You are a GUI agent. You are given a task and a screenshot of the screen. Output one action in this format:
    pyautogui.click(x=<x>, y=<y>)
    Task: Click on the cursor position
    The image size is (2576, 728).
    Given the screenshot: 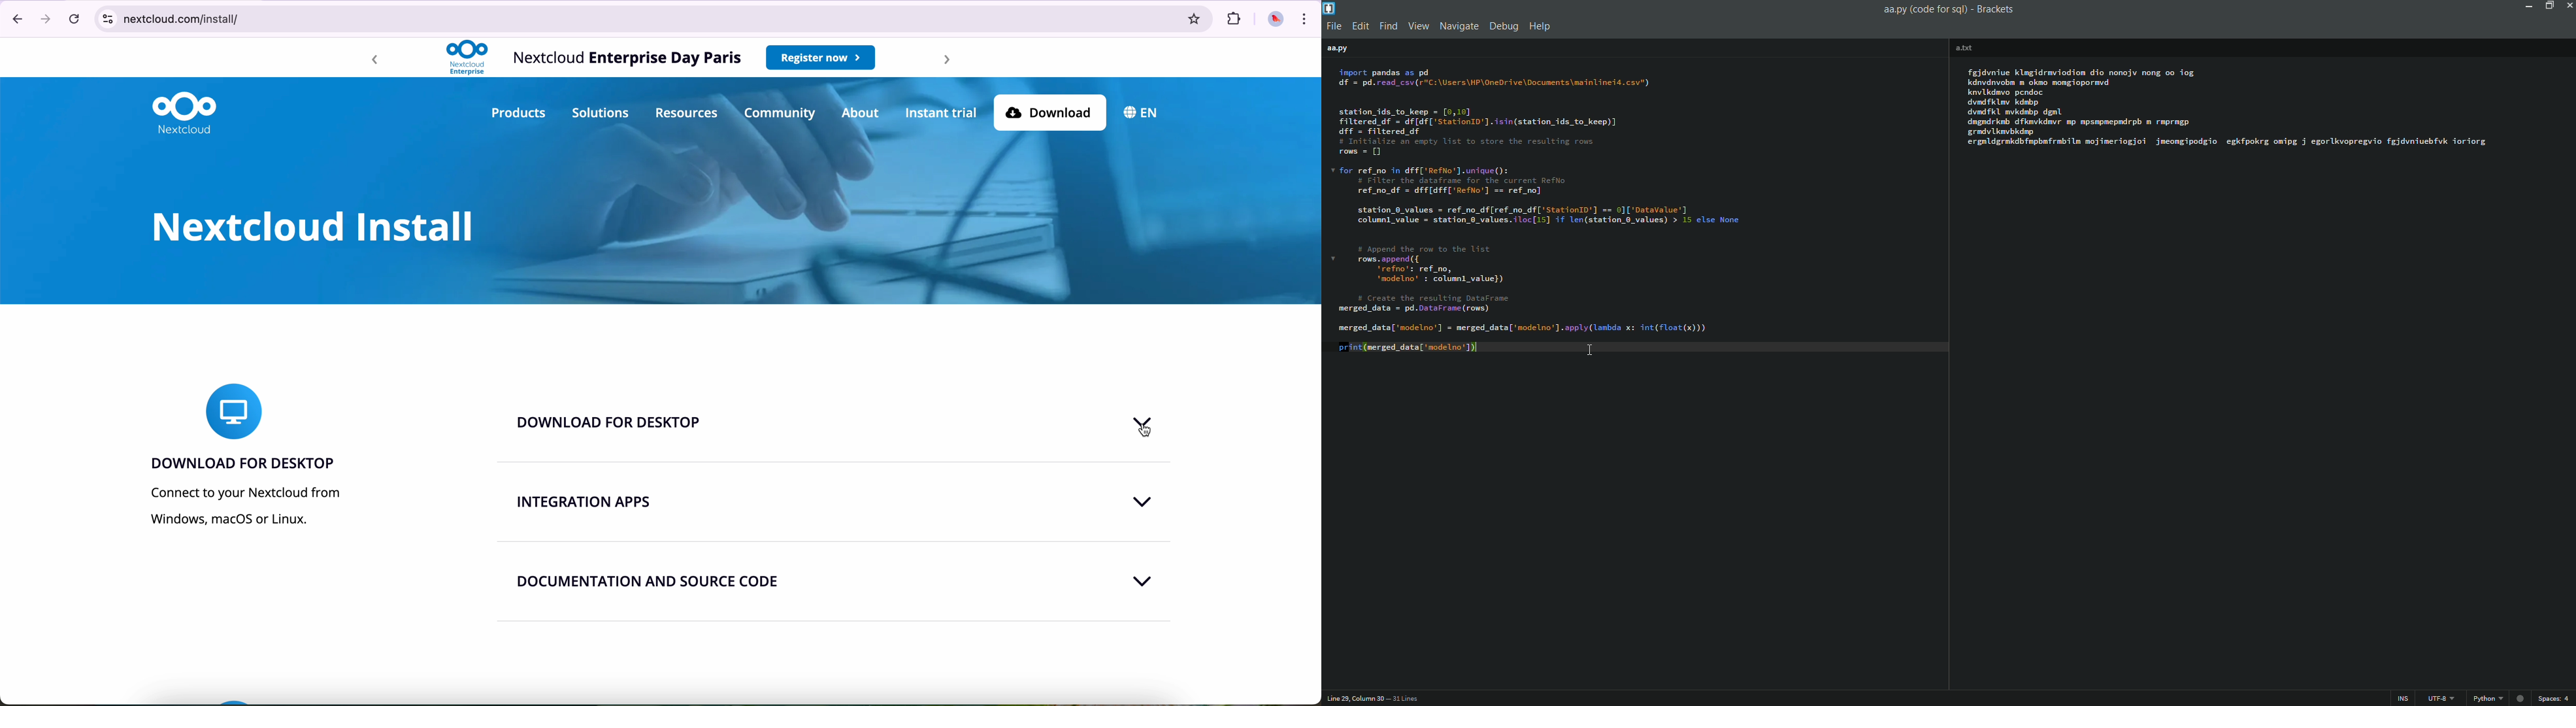 What is the action you would take?
    pyautogui.click(x=1376, y=697)
    